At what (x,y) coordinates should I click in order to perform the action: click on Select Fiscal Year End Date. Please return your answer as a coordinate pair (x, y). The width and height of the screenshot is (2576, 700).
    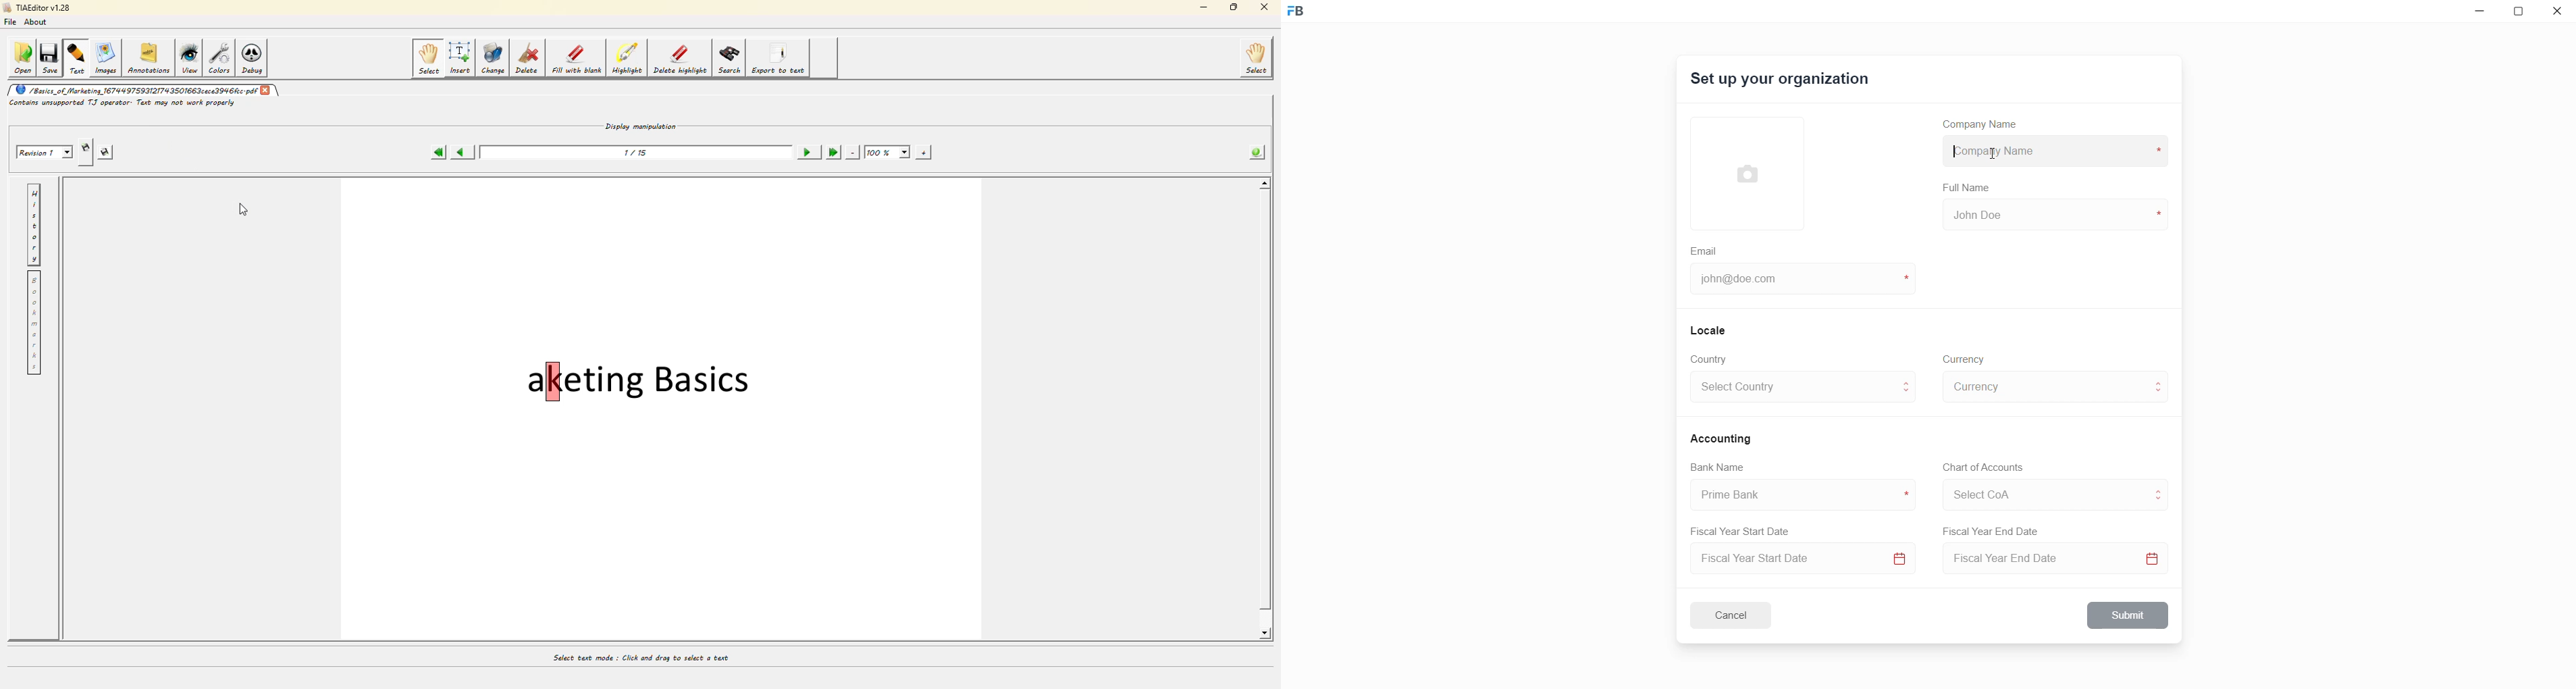
    Looking at the image, I should click on (2059, 561).